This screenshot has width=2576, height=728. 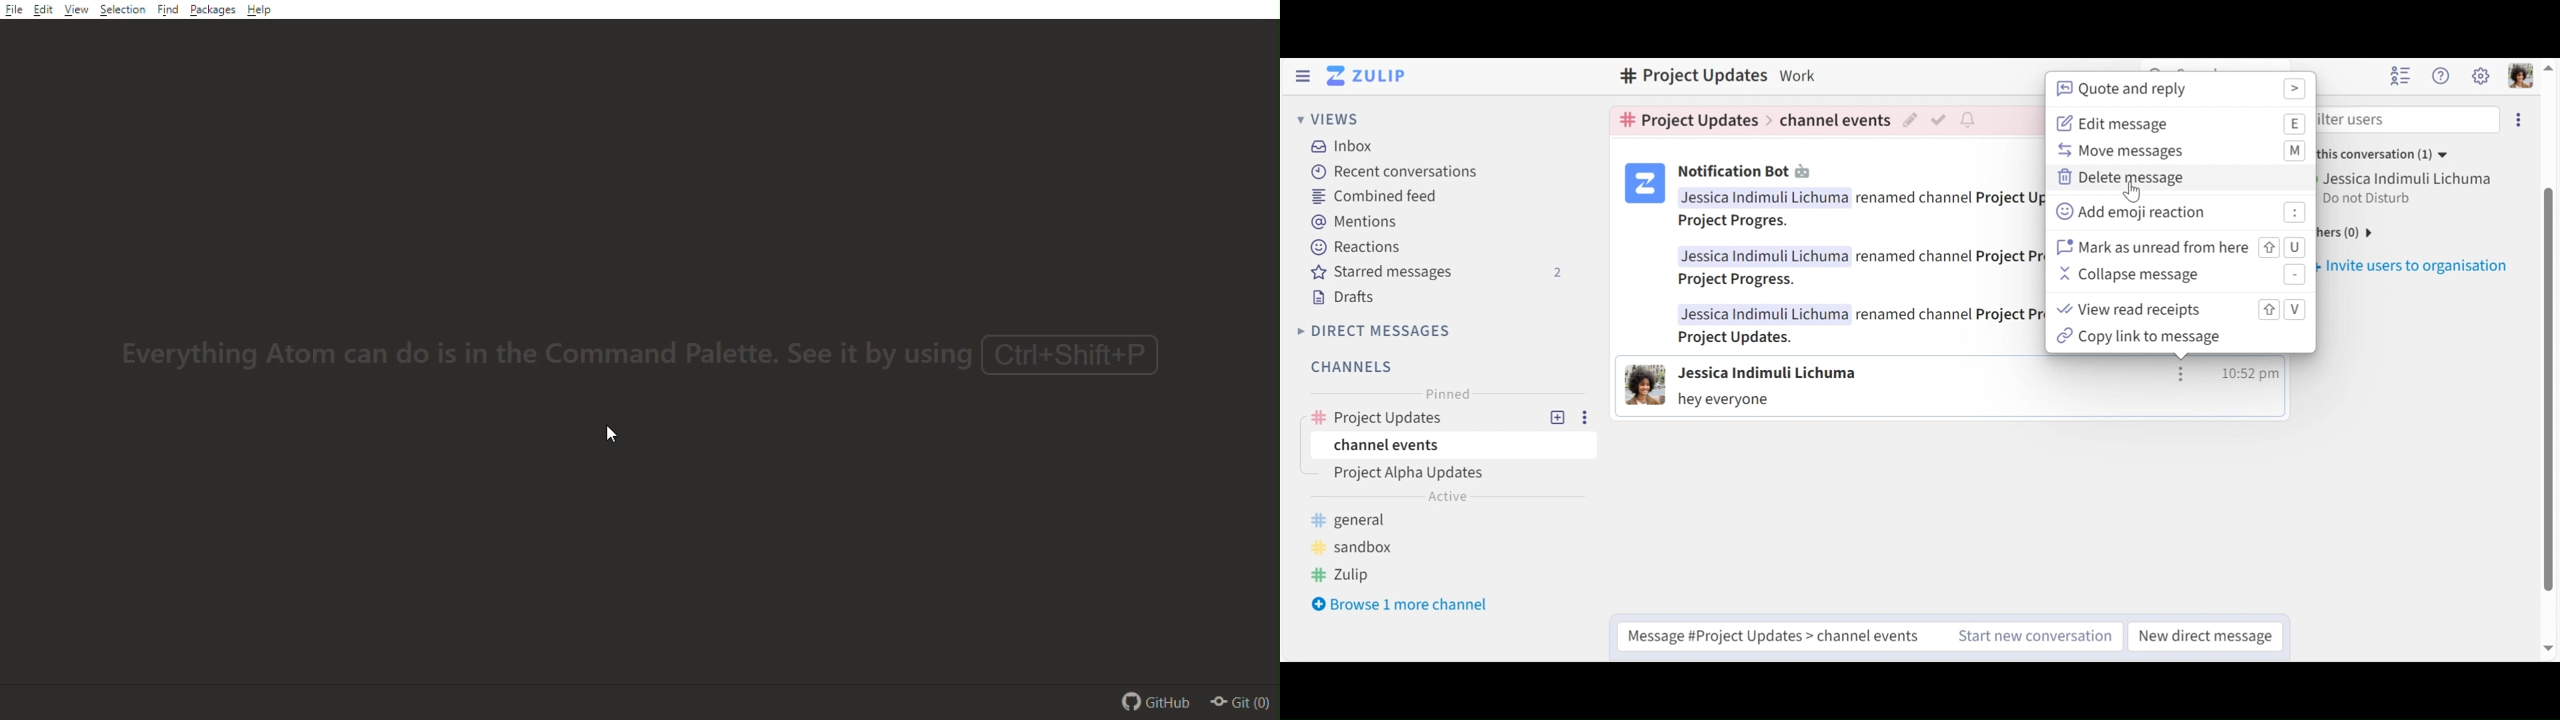 What do you see at coordinates (1373, 197) in the screenshot?
I see `Combined feed` at bounding box center [1373, 197].